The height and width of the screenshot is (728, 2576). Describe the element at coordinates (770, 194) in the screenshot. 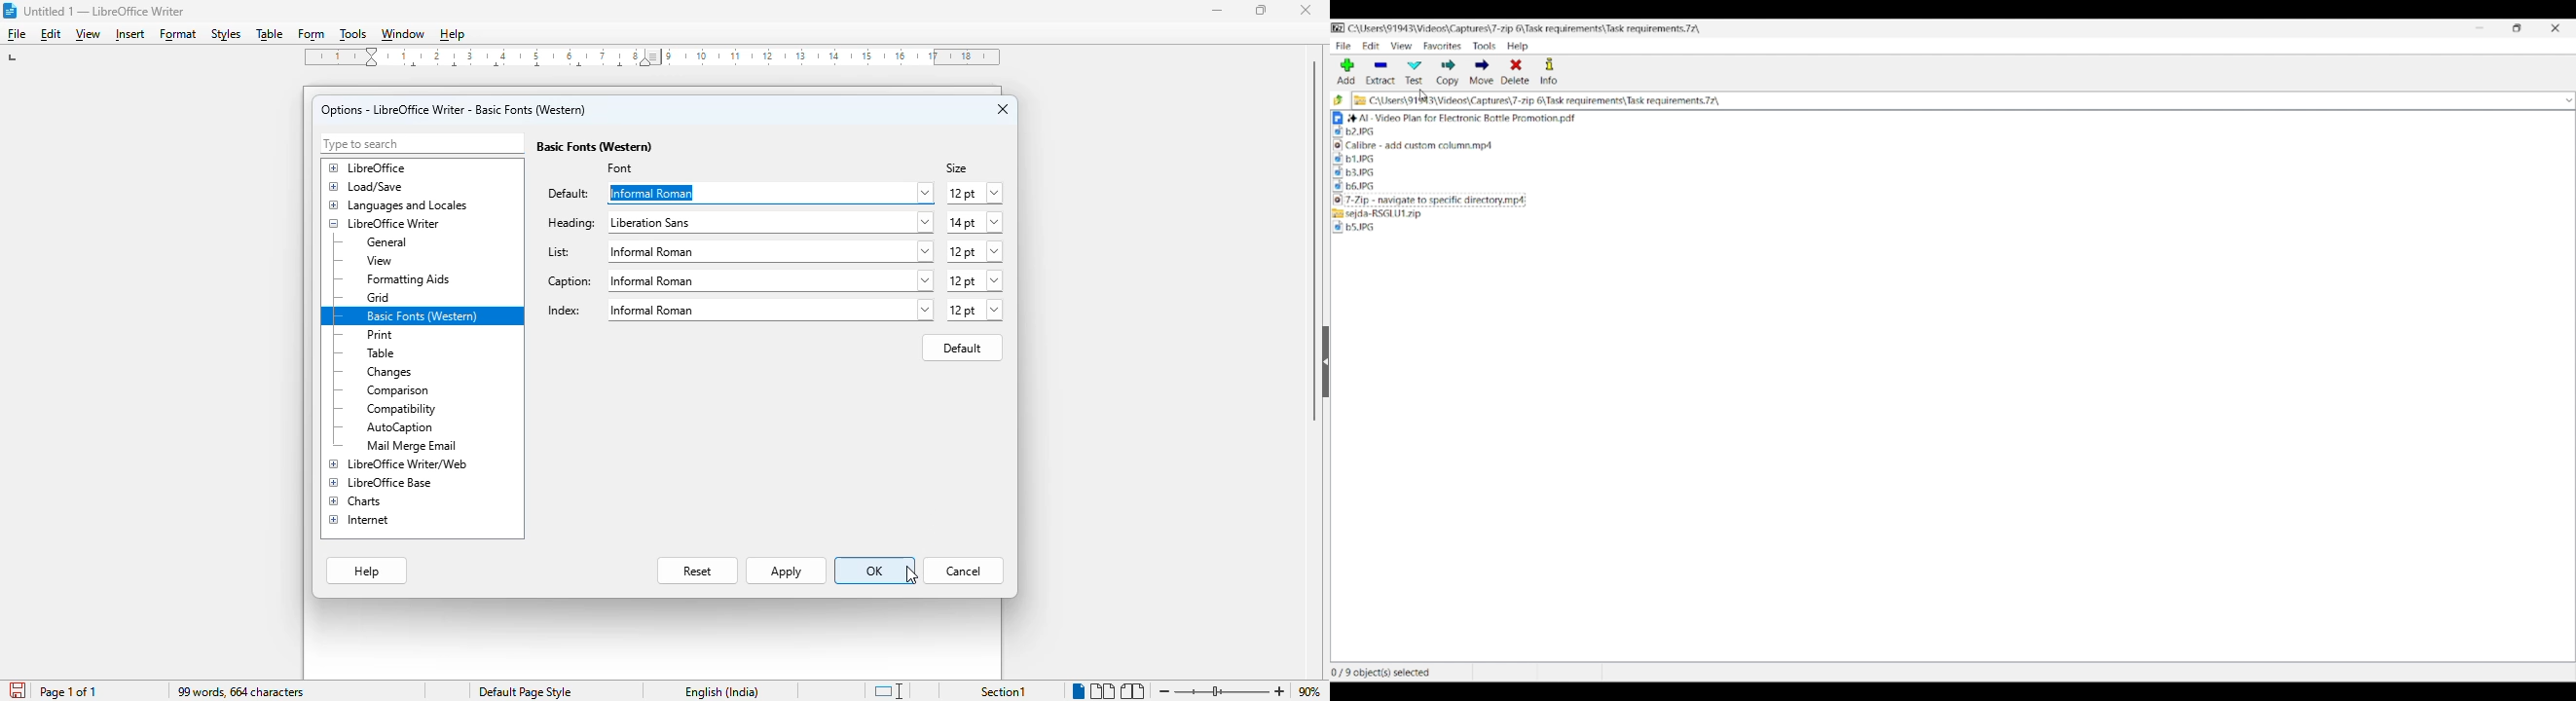

I see `Informal Roman` at that location.